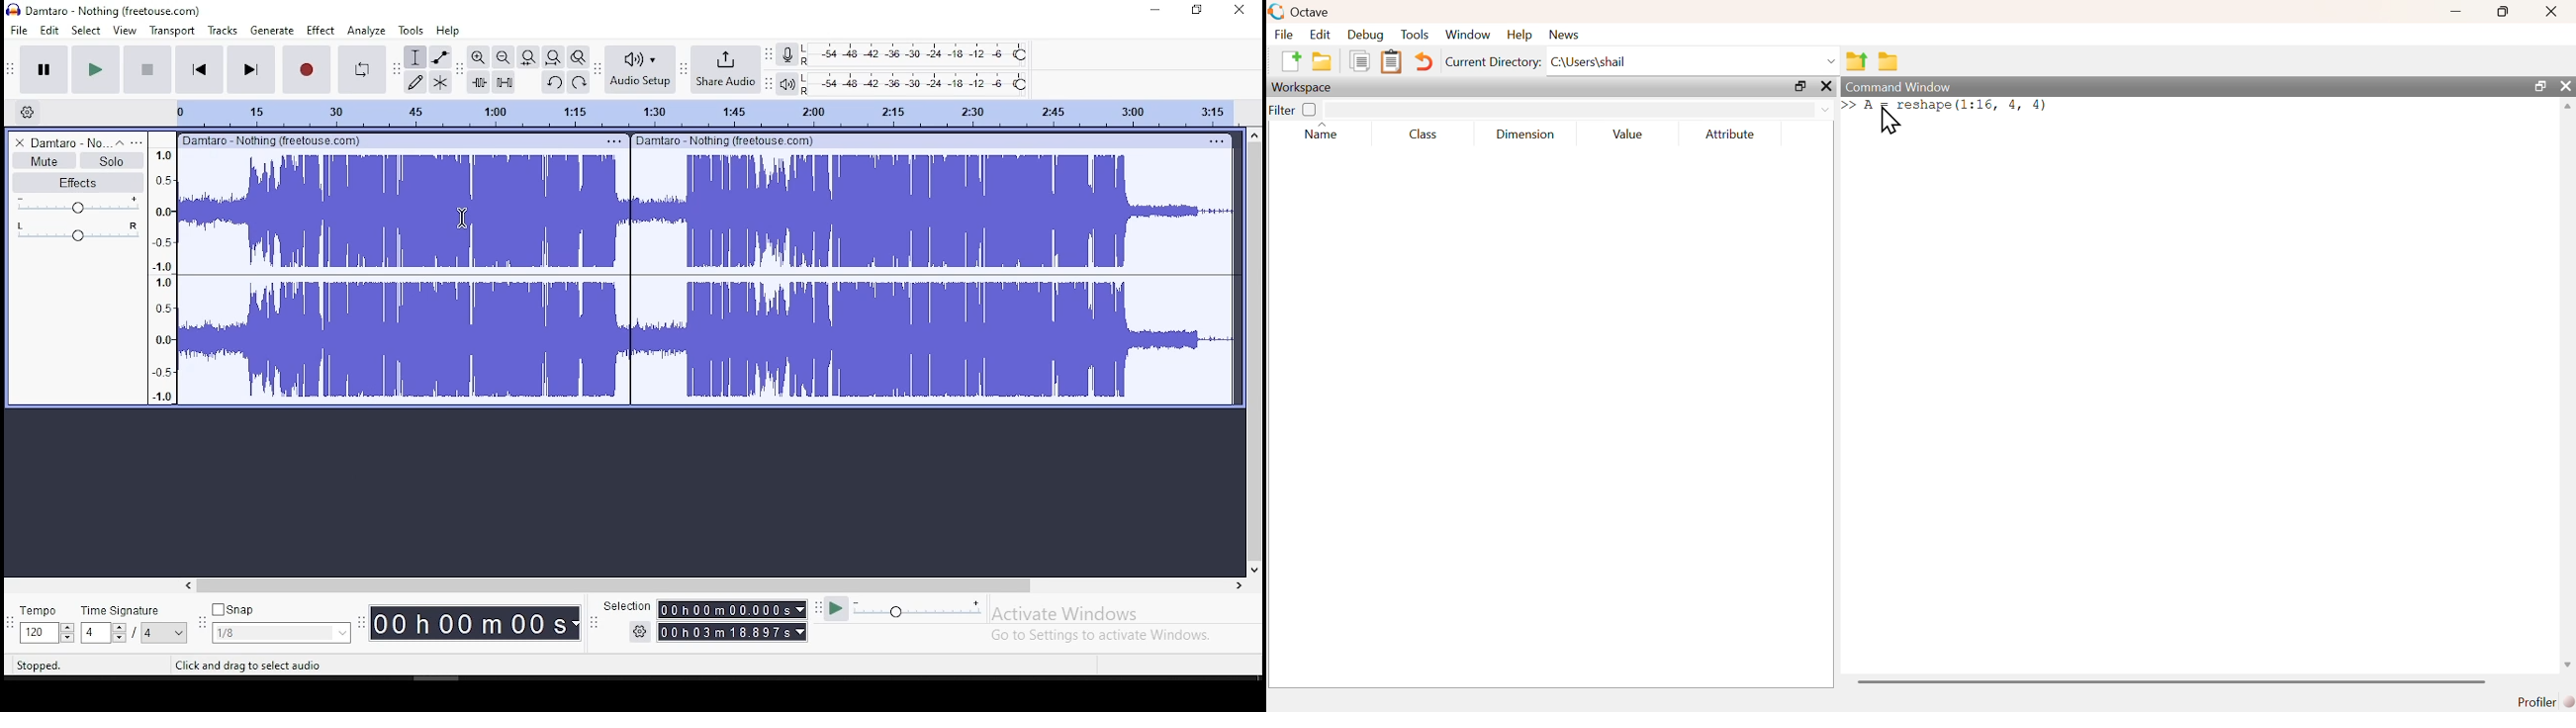  I want to click on fit project to width, so click(553, 57).